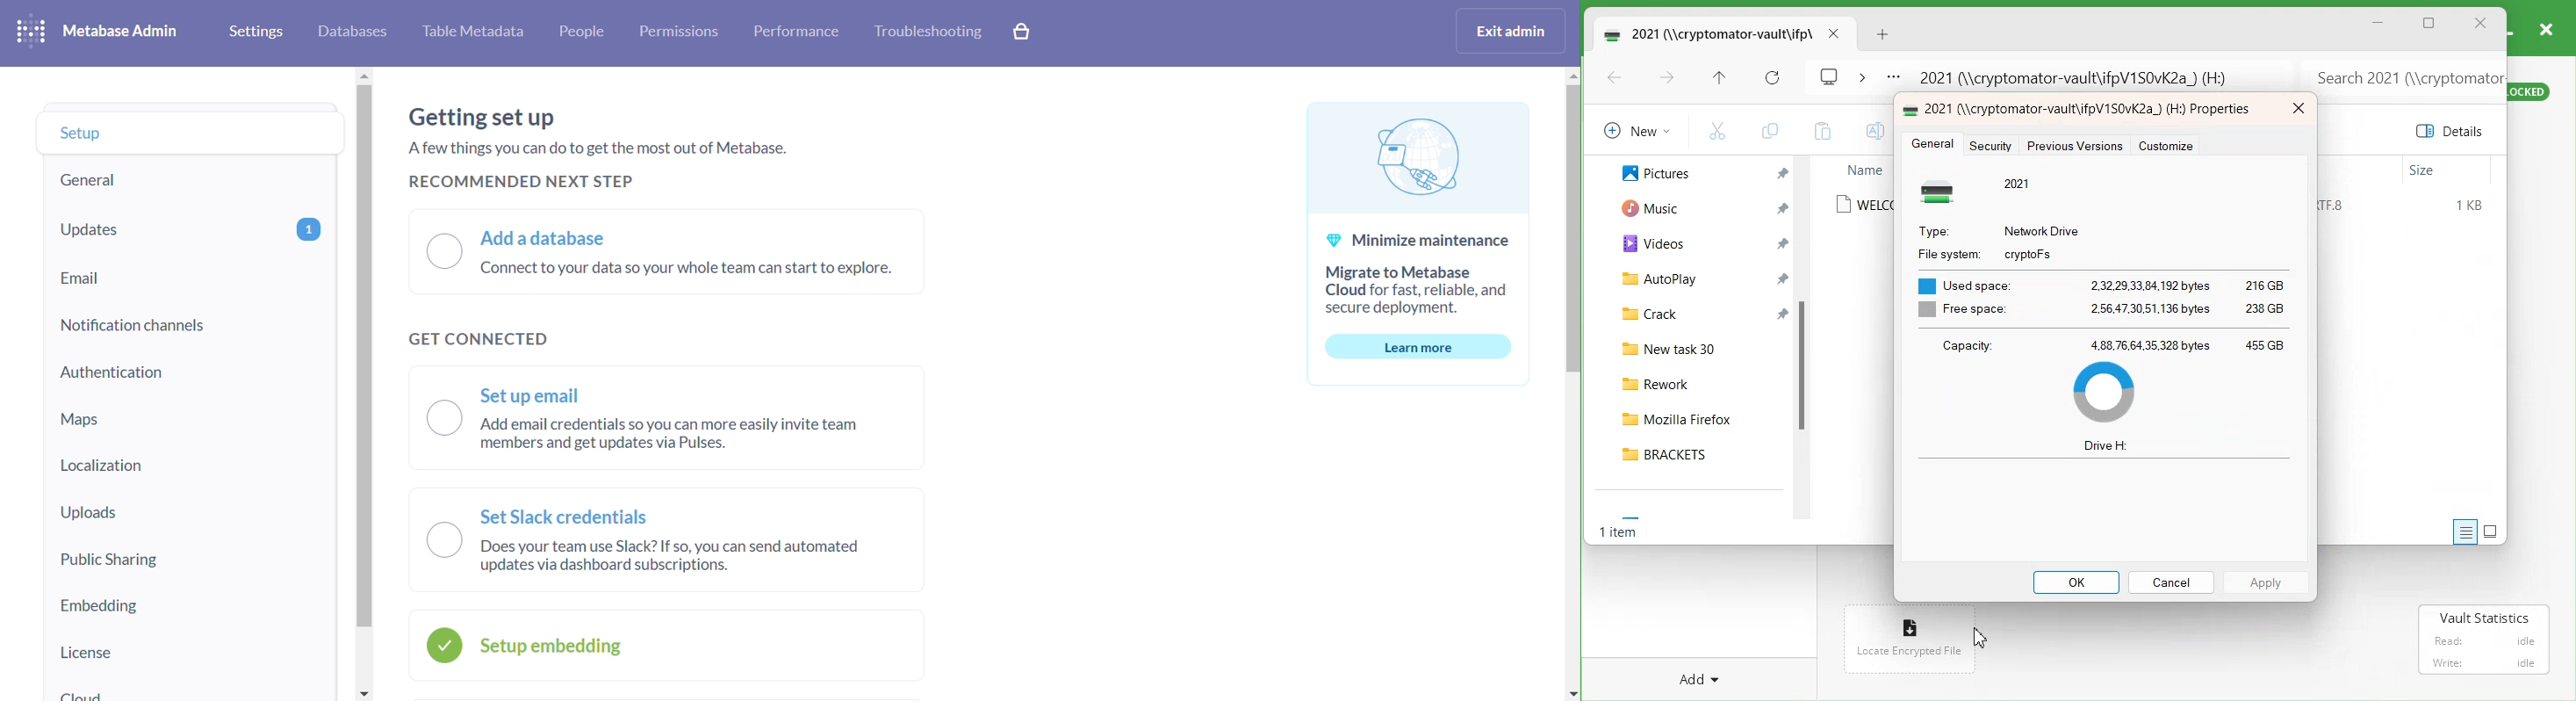  What do you see at coordinates (1806, 343) in the screenshot?
I see `Scroll` at bounding box center [1806, 343].